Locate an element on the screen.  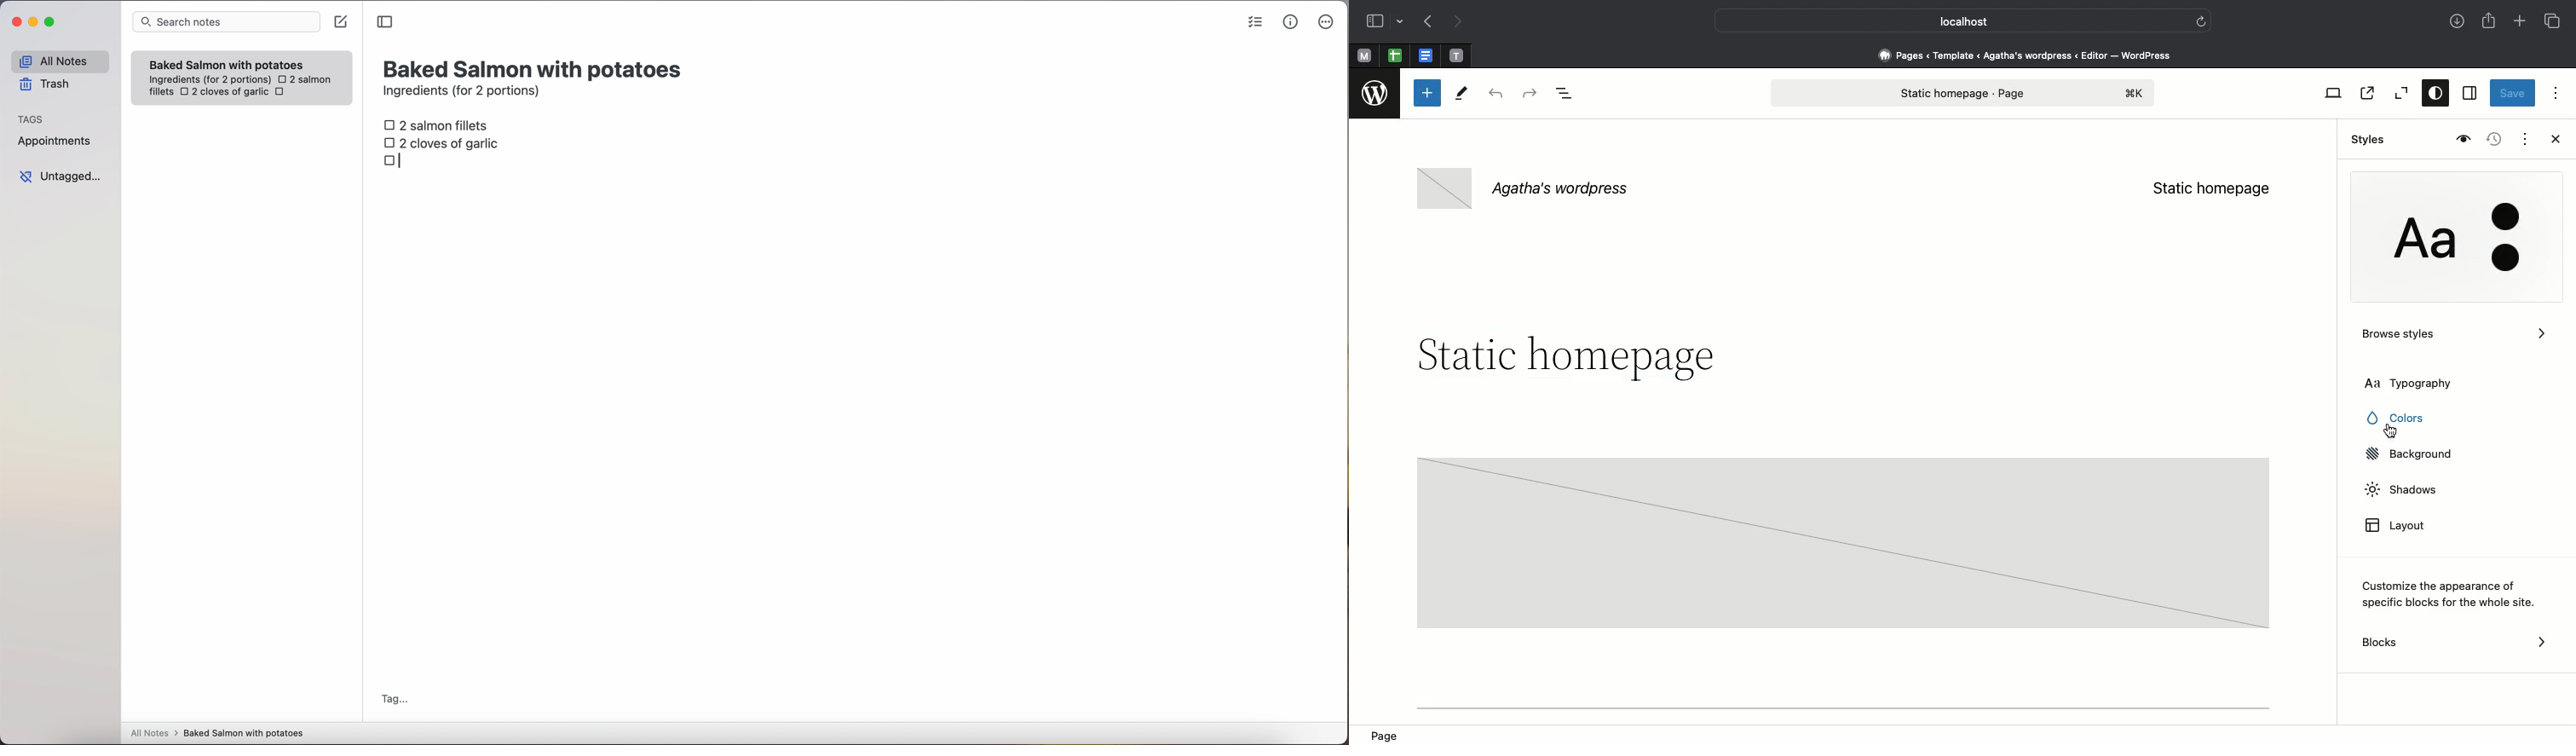
Zoom out is located at coordinates (2399, 94).